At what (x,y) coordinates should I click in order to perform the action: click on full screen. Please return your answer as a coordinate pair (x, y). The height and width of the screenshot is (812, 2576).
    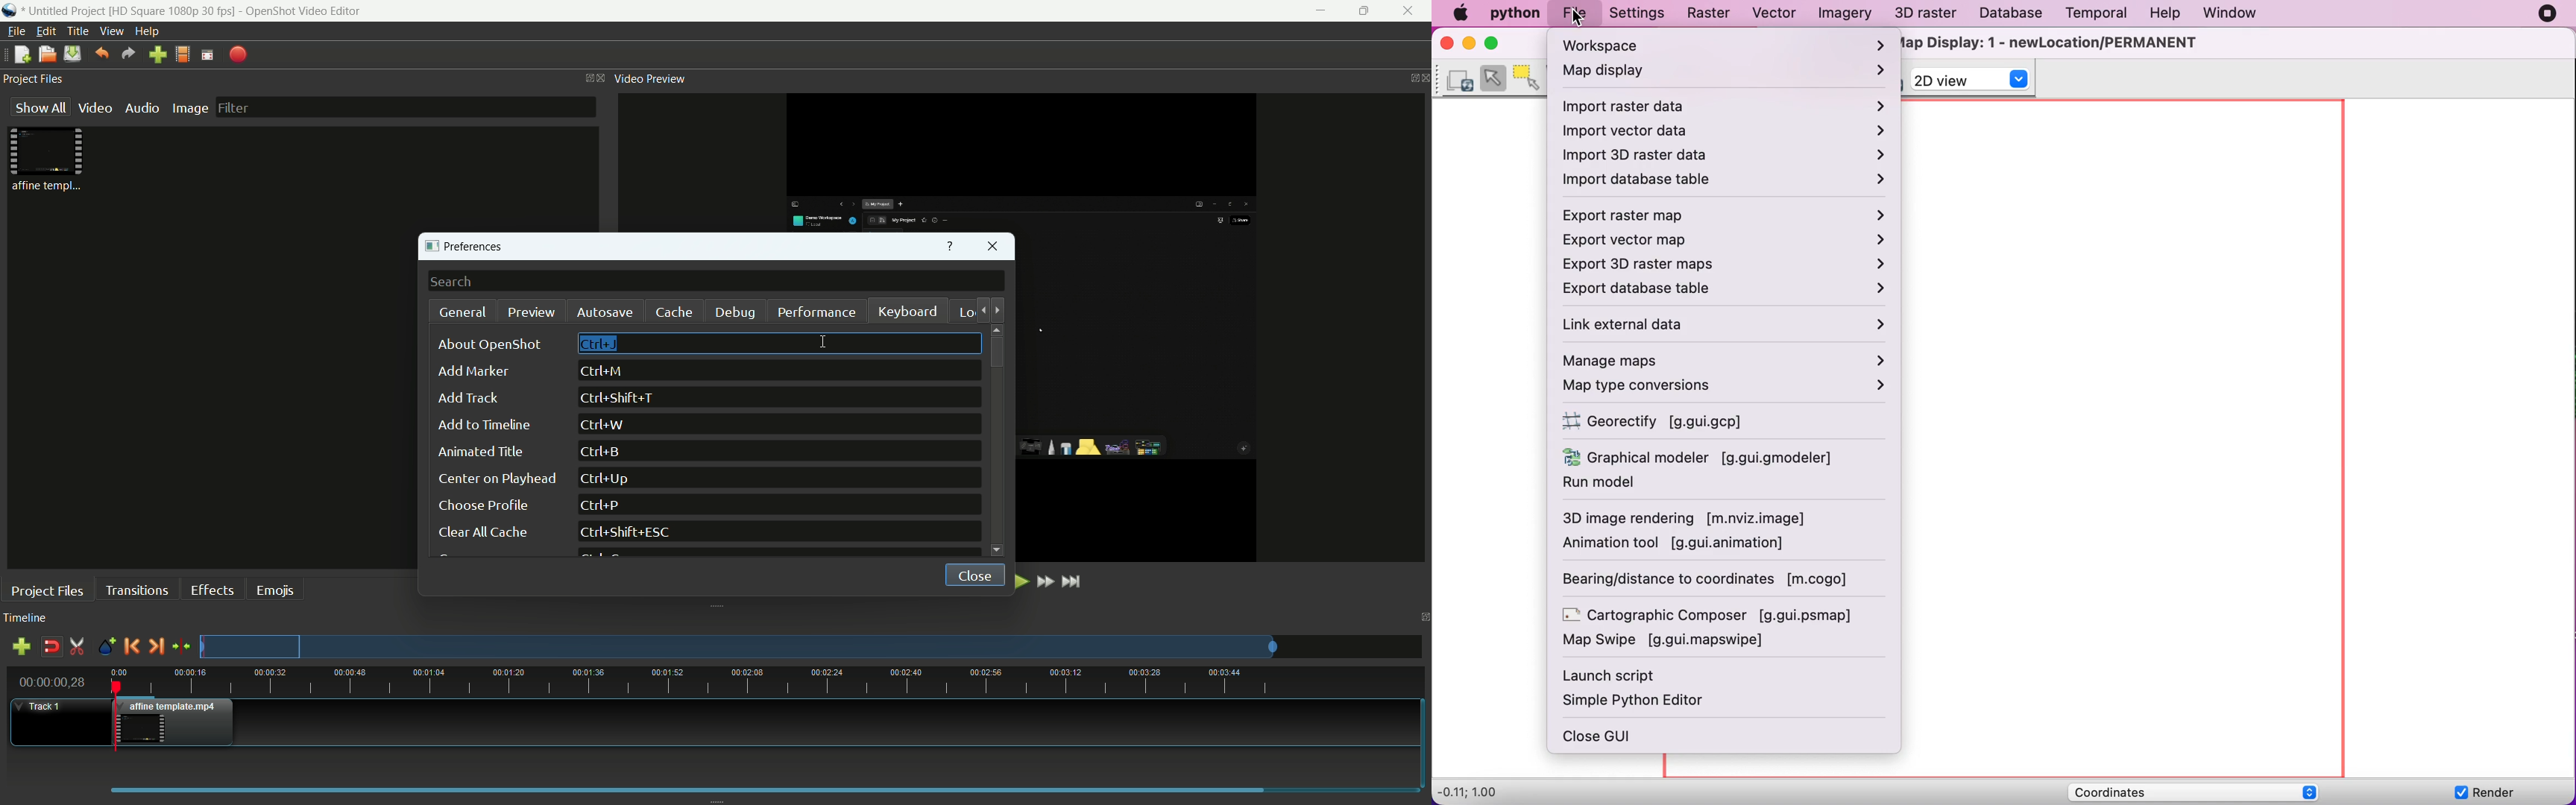
    Looking at the image, I should click on (207, 54).